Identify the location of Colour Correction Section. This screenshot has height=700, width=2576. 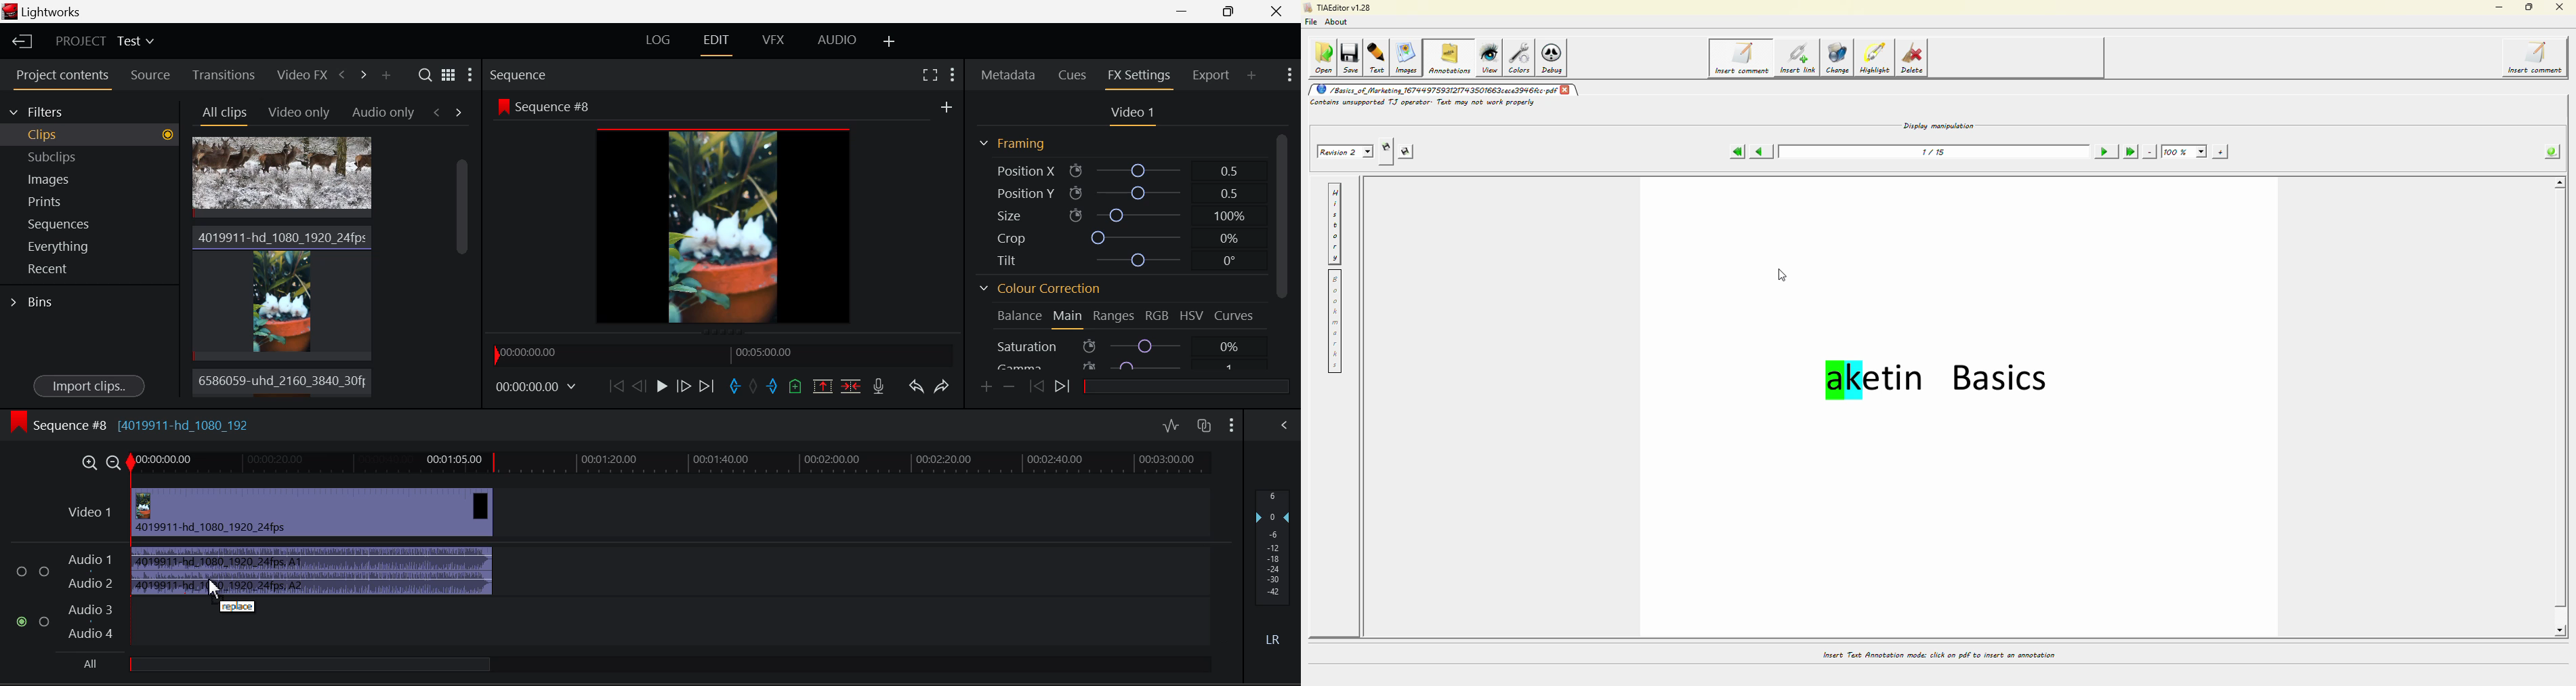
(1037, 289).